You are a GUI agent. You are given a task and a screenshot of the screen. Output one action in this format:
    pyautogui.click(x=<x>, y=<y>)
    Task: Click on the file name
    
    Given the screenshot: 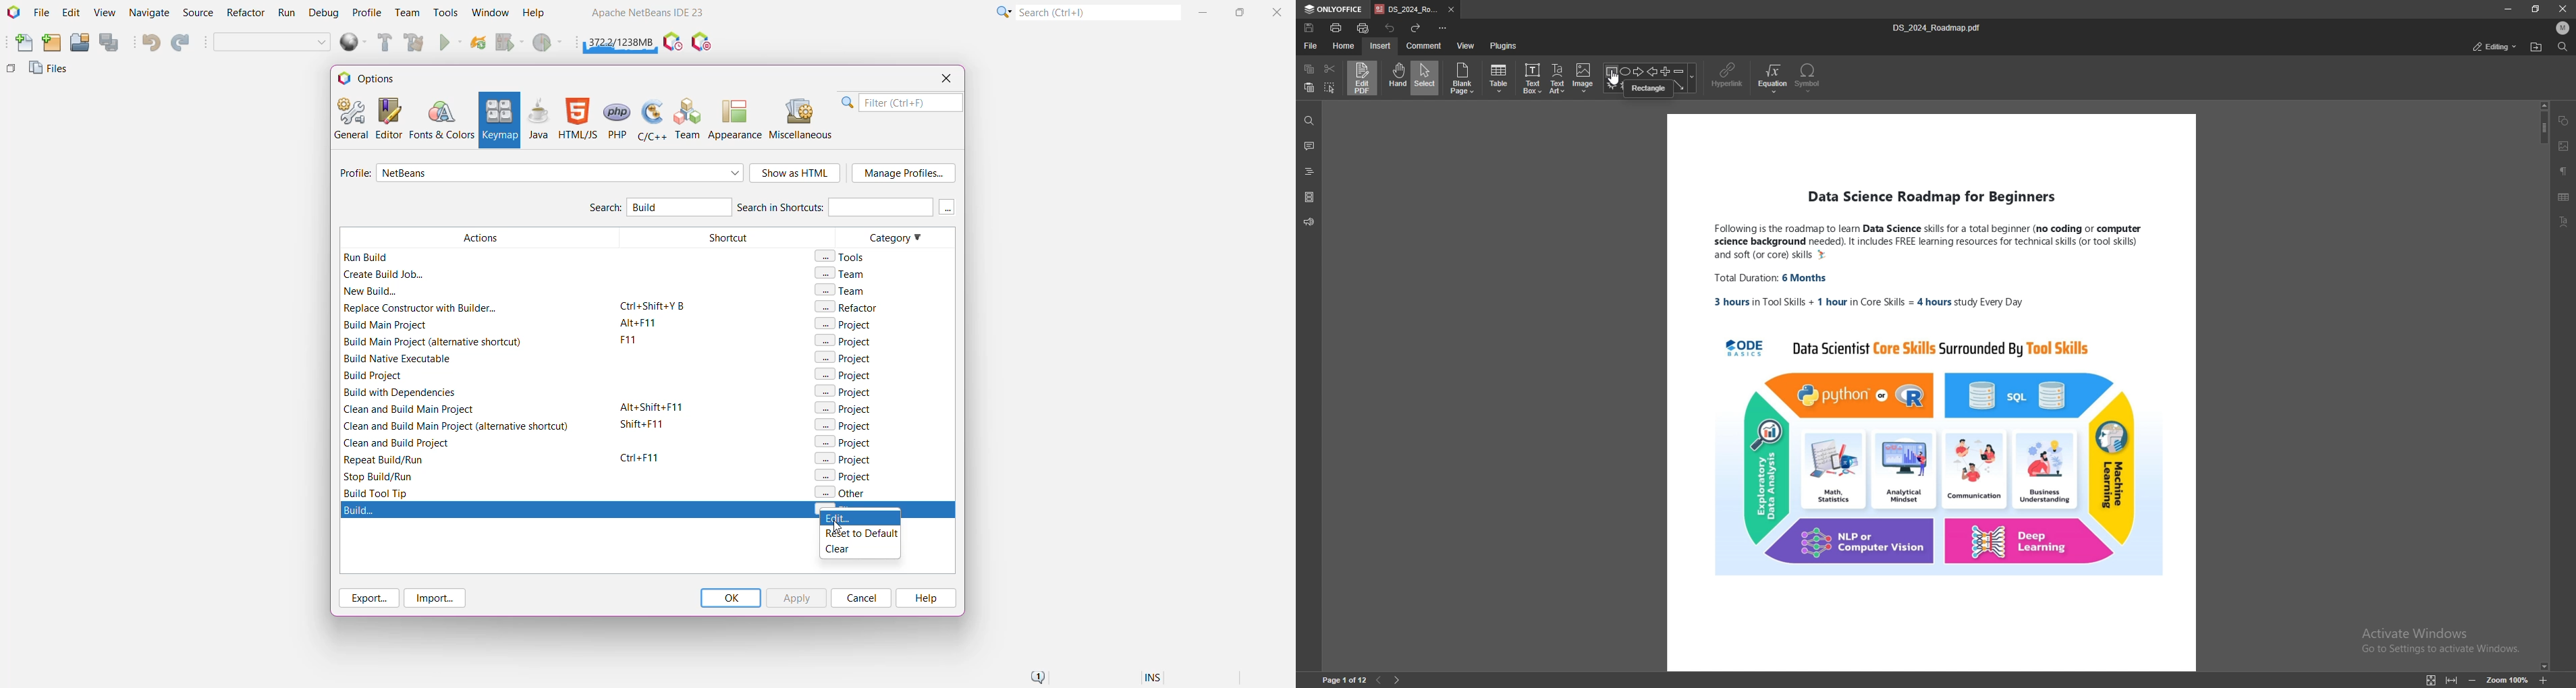 What is the action you would take?
    pyautogui.click(x=1940, y=27)
    